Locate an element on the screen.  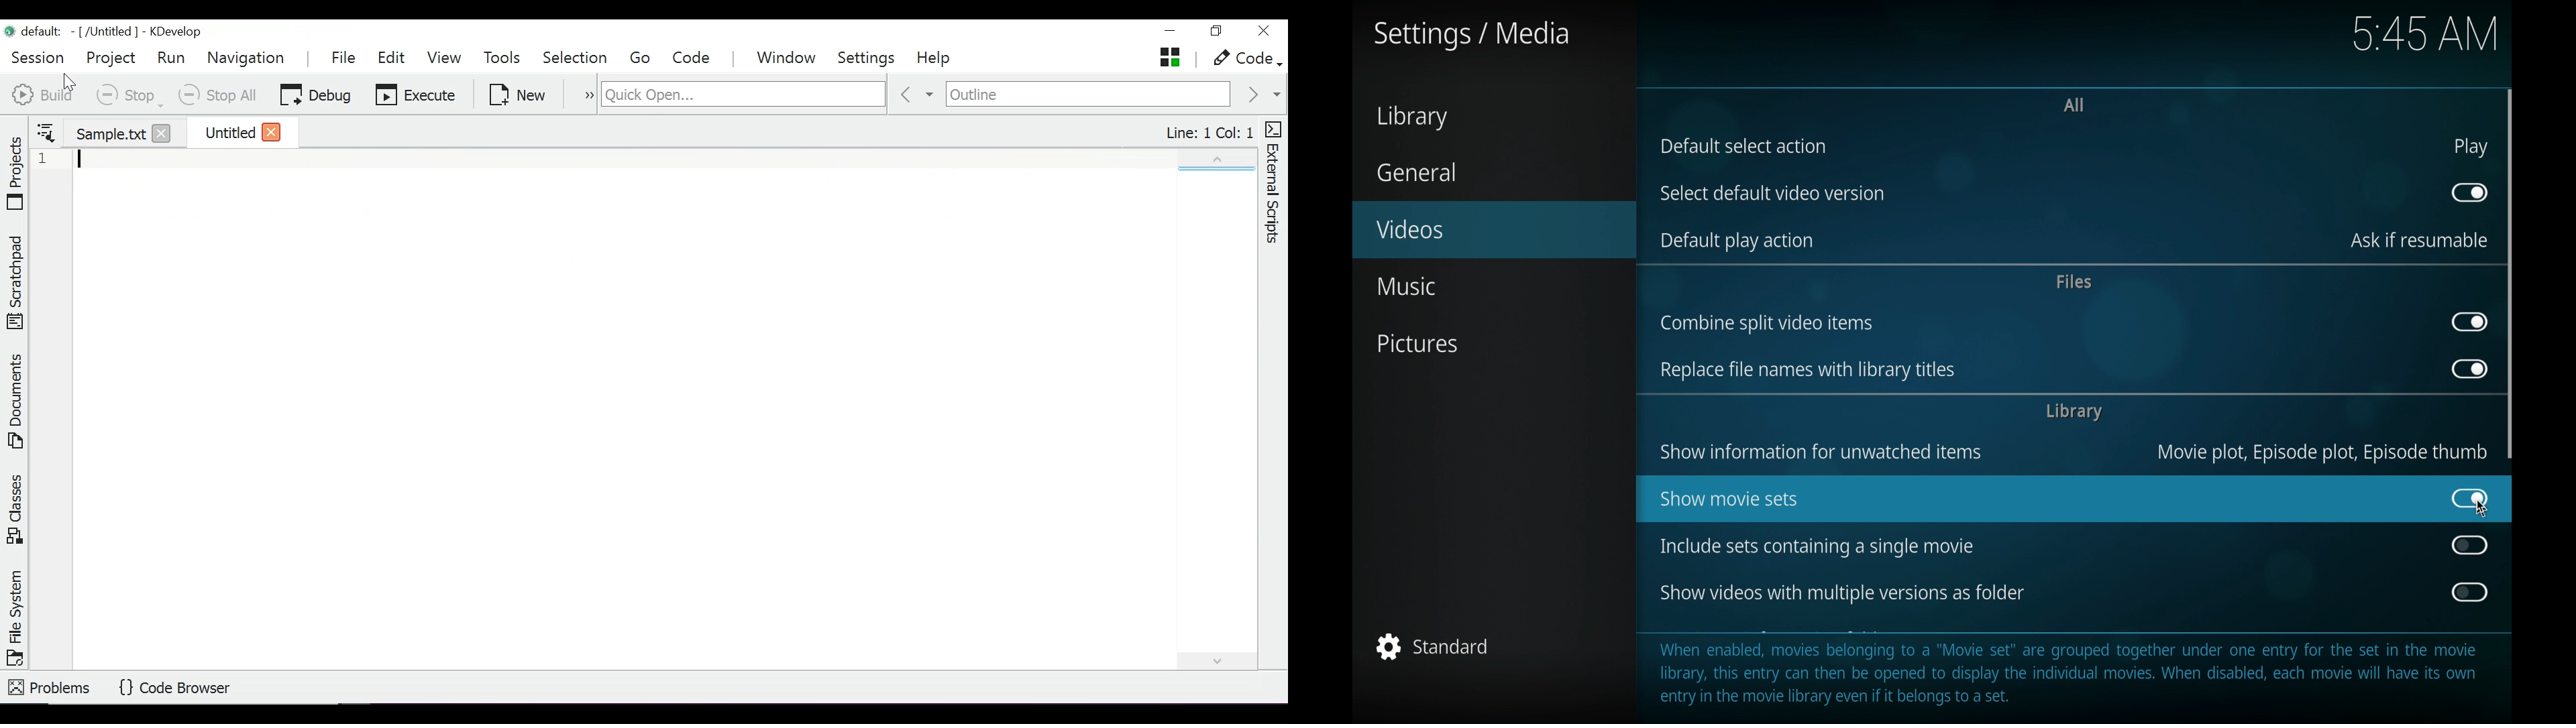
Toggle Classes tool view is located at coordinates (17, 511).